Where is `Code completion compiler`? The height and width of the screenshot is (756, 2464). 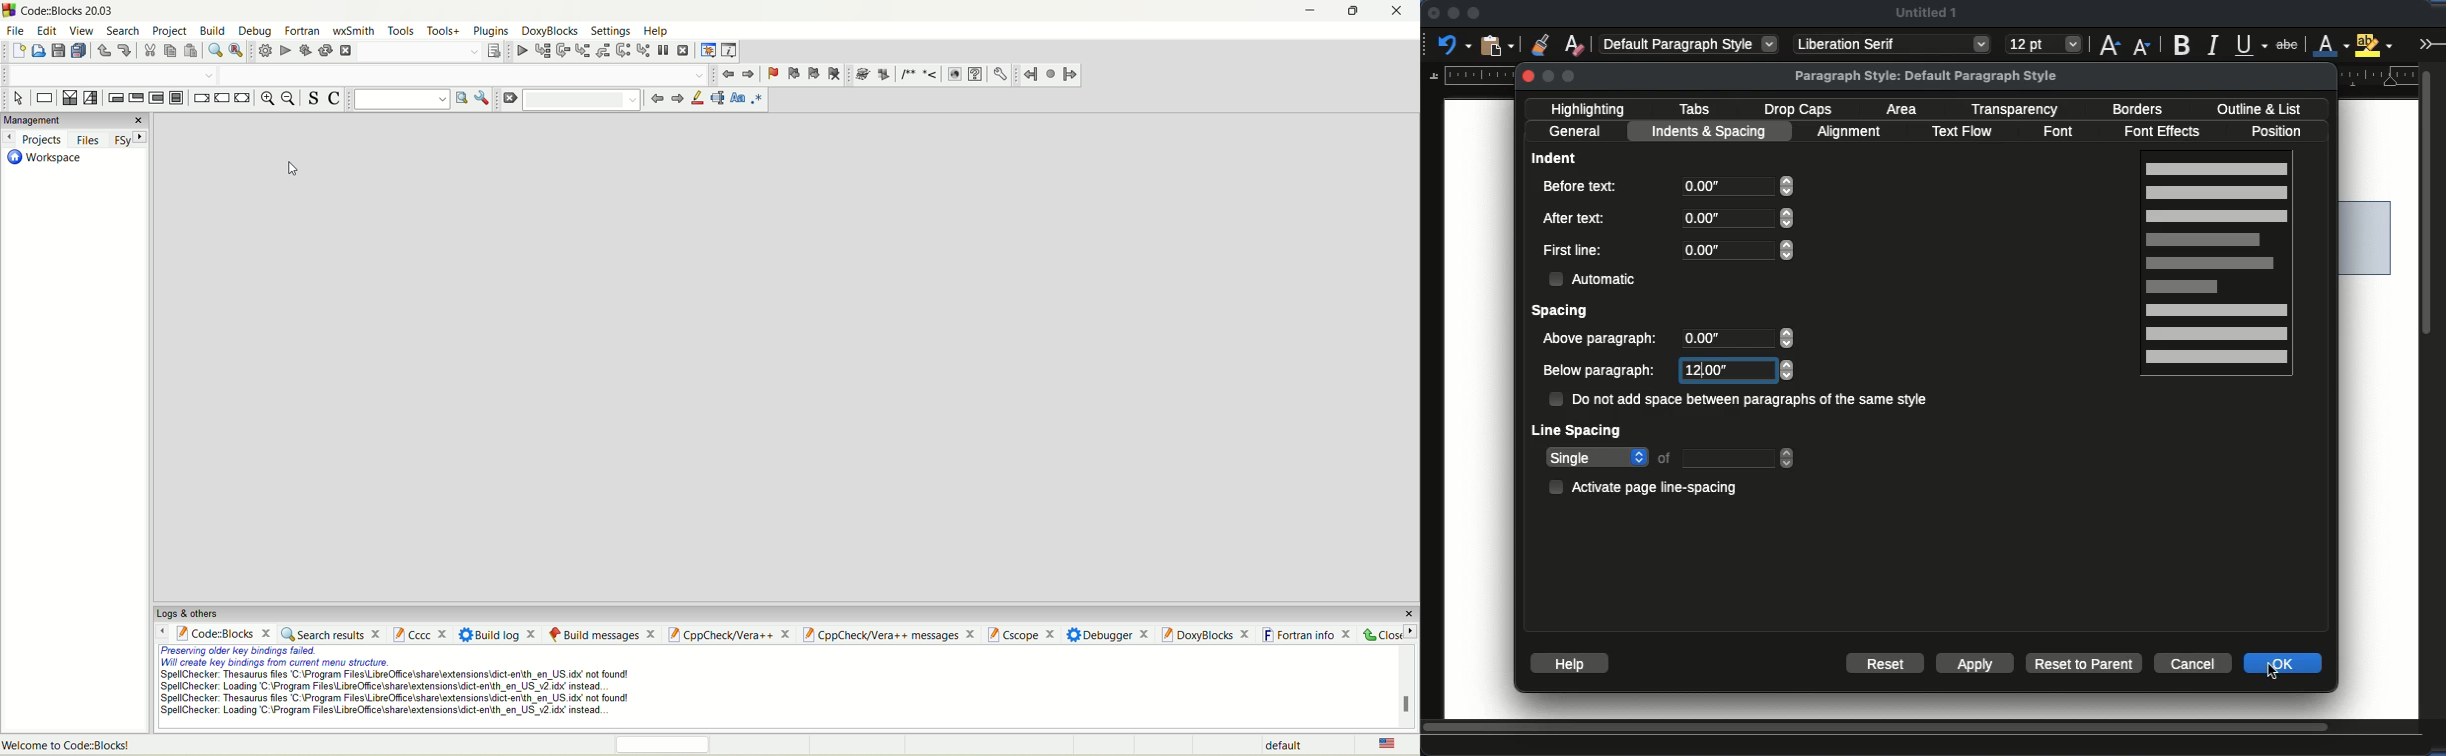
Code completion compiler is located at coordinates (467, 74).